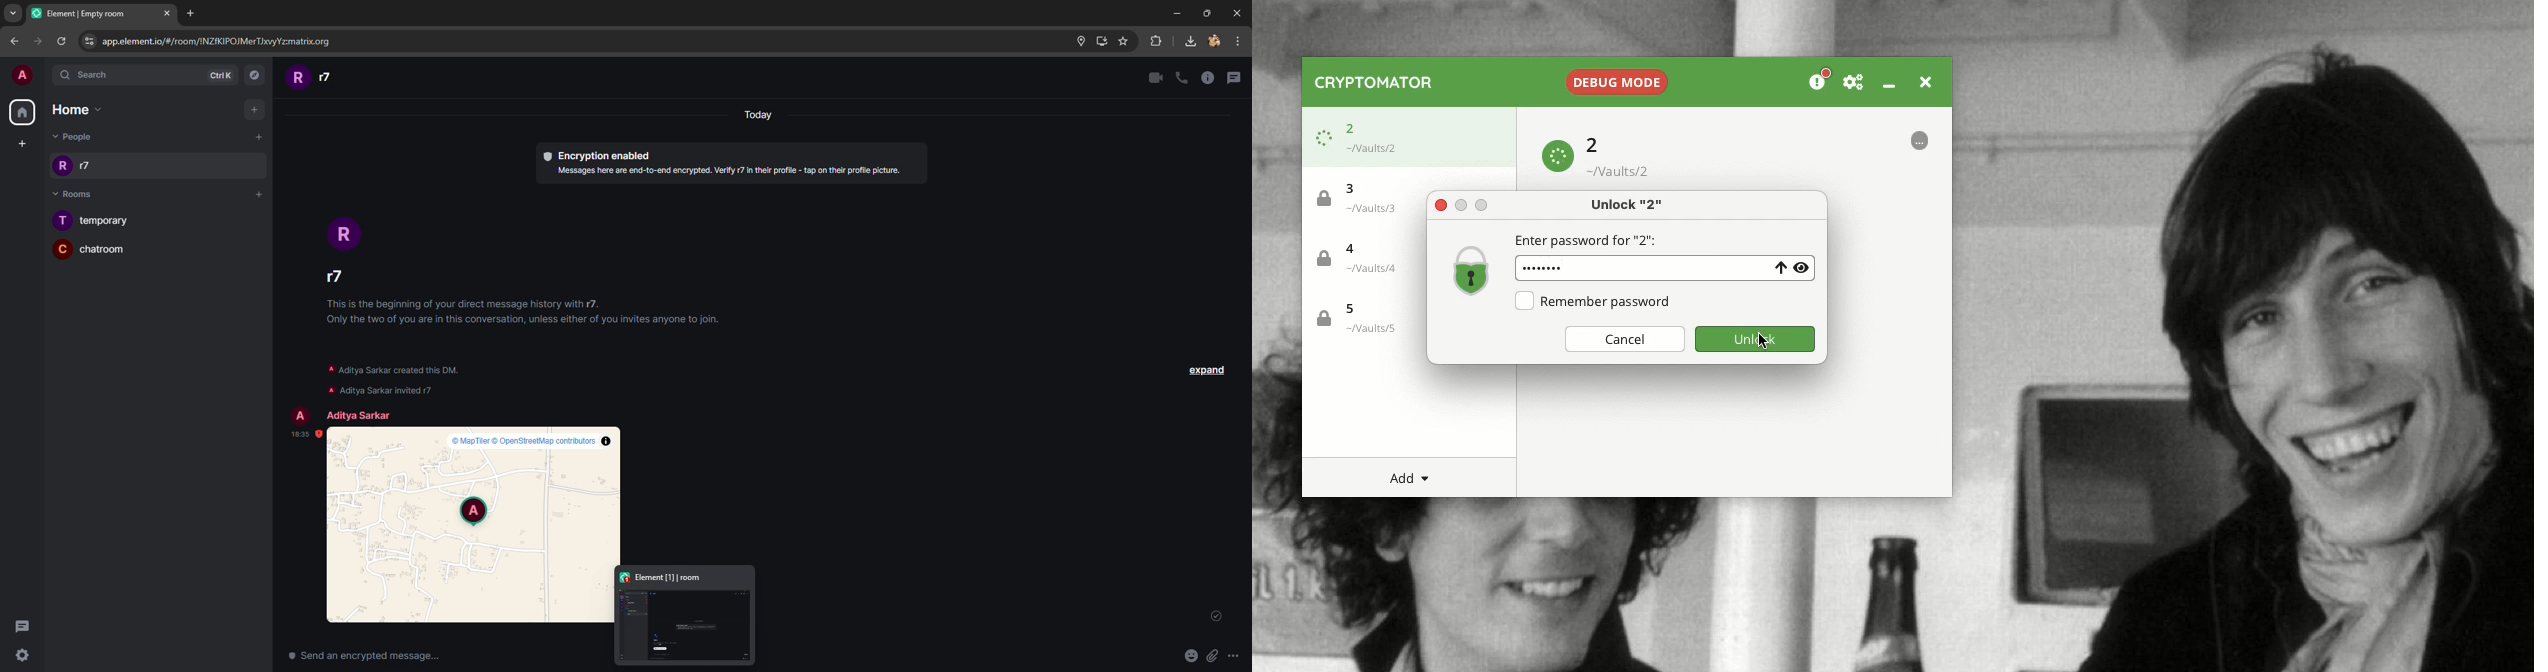 This screenshot has height=672, width=2548. What do you see at coordinates (252, 196) in the screenshot?
I see `add` at bounding box center [252, 196].